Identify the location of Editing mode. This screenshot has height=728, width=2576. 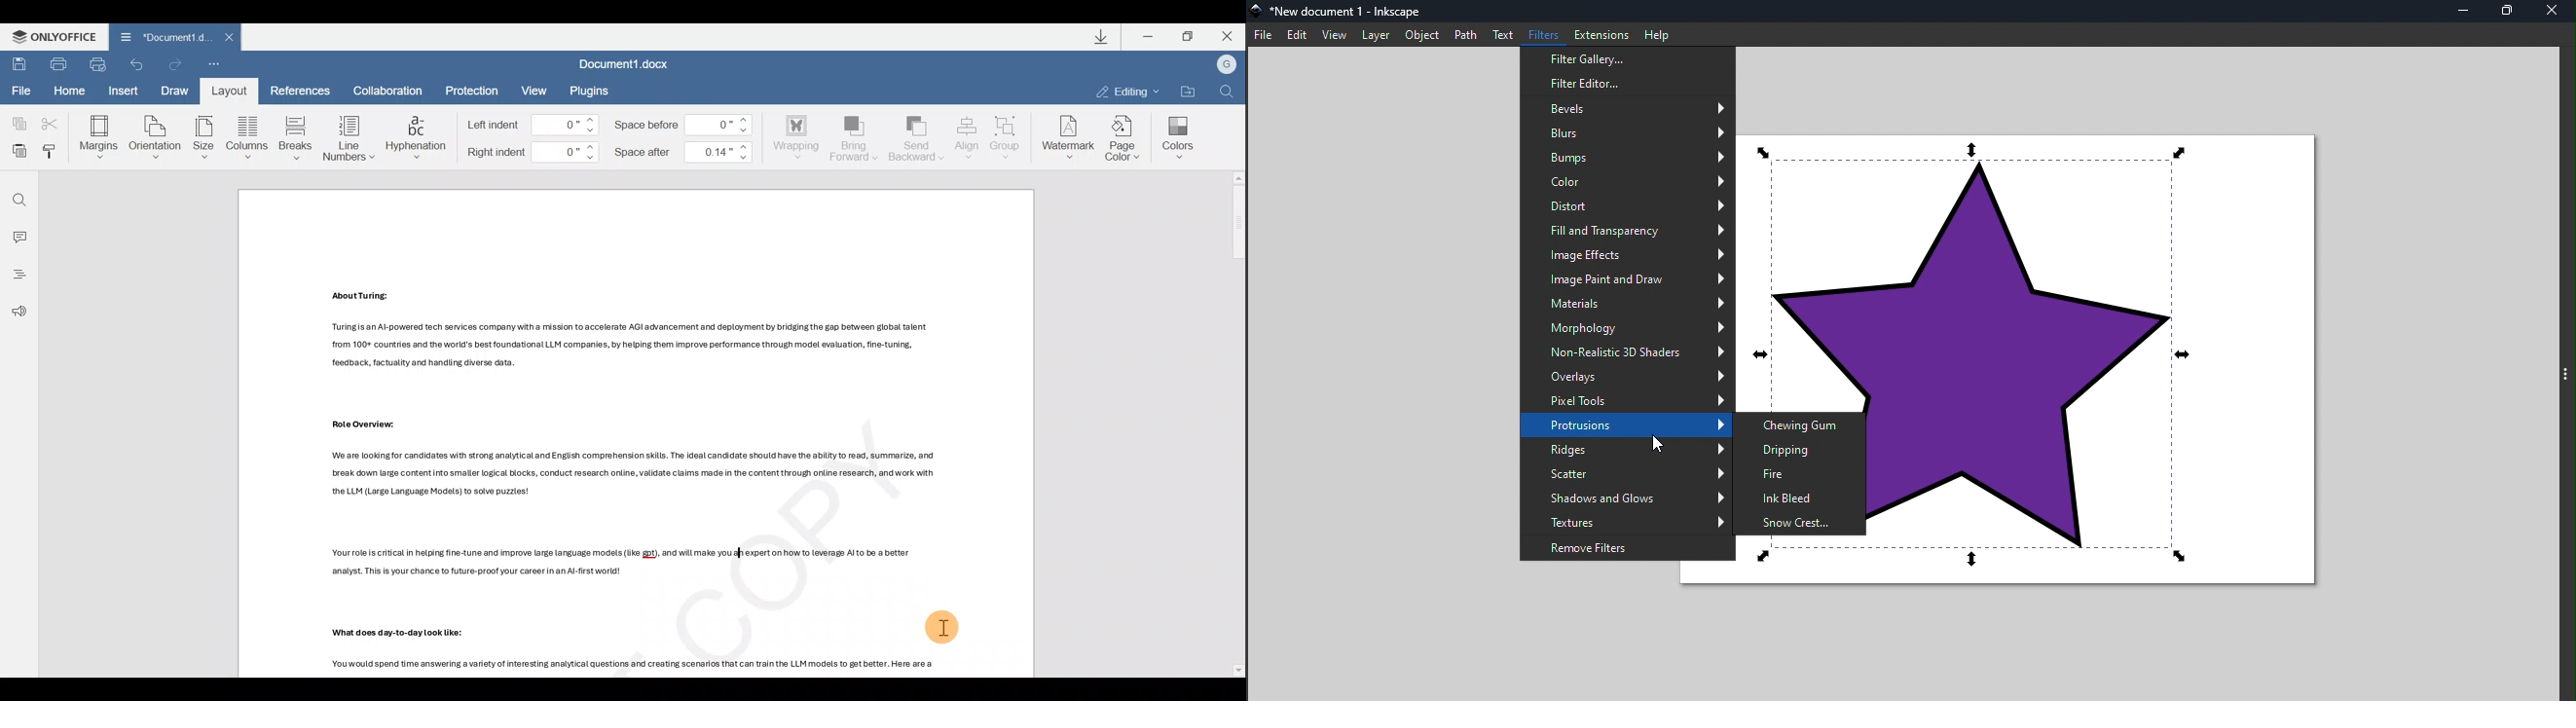
(1125, 90).